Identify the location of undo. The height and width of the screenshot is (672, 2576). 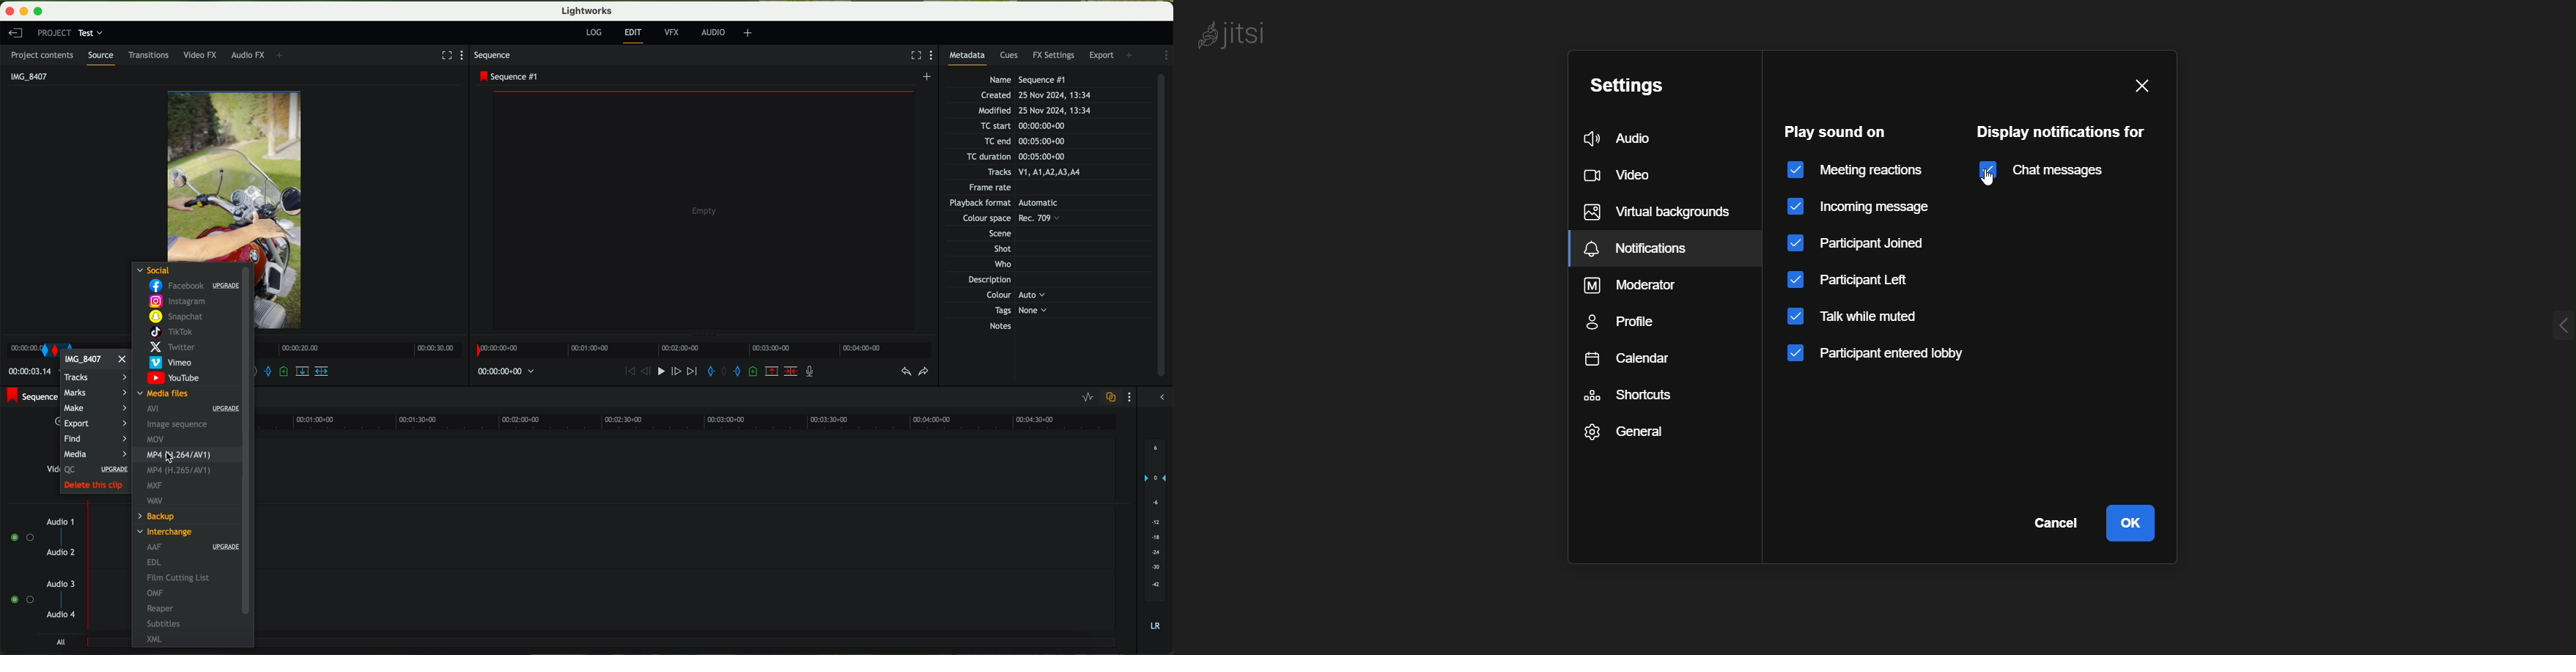
(905, 371).